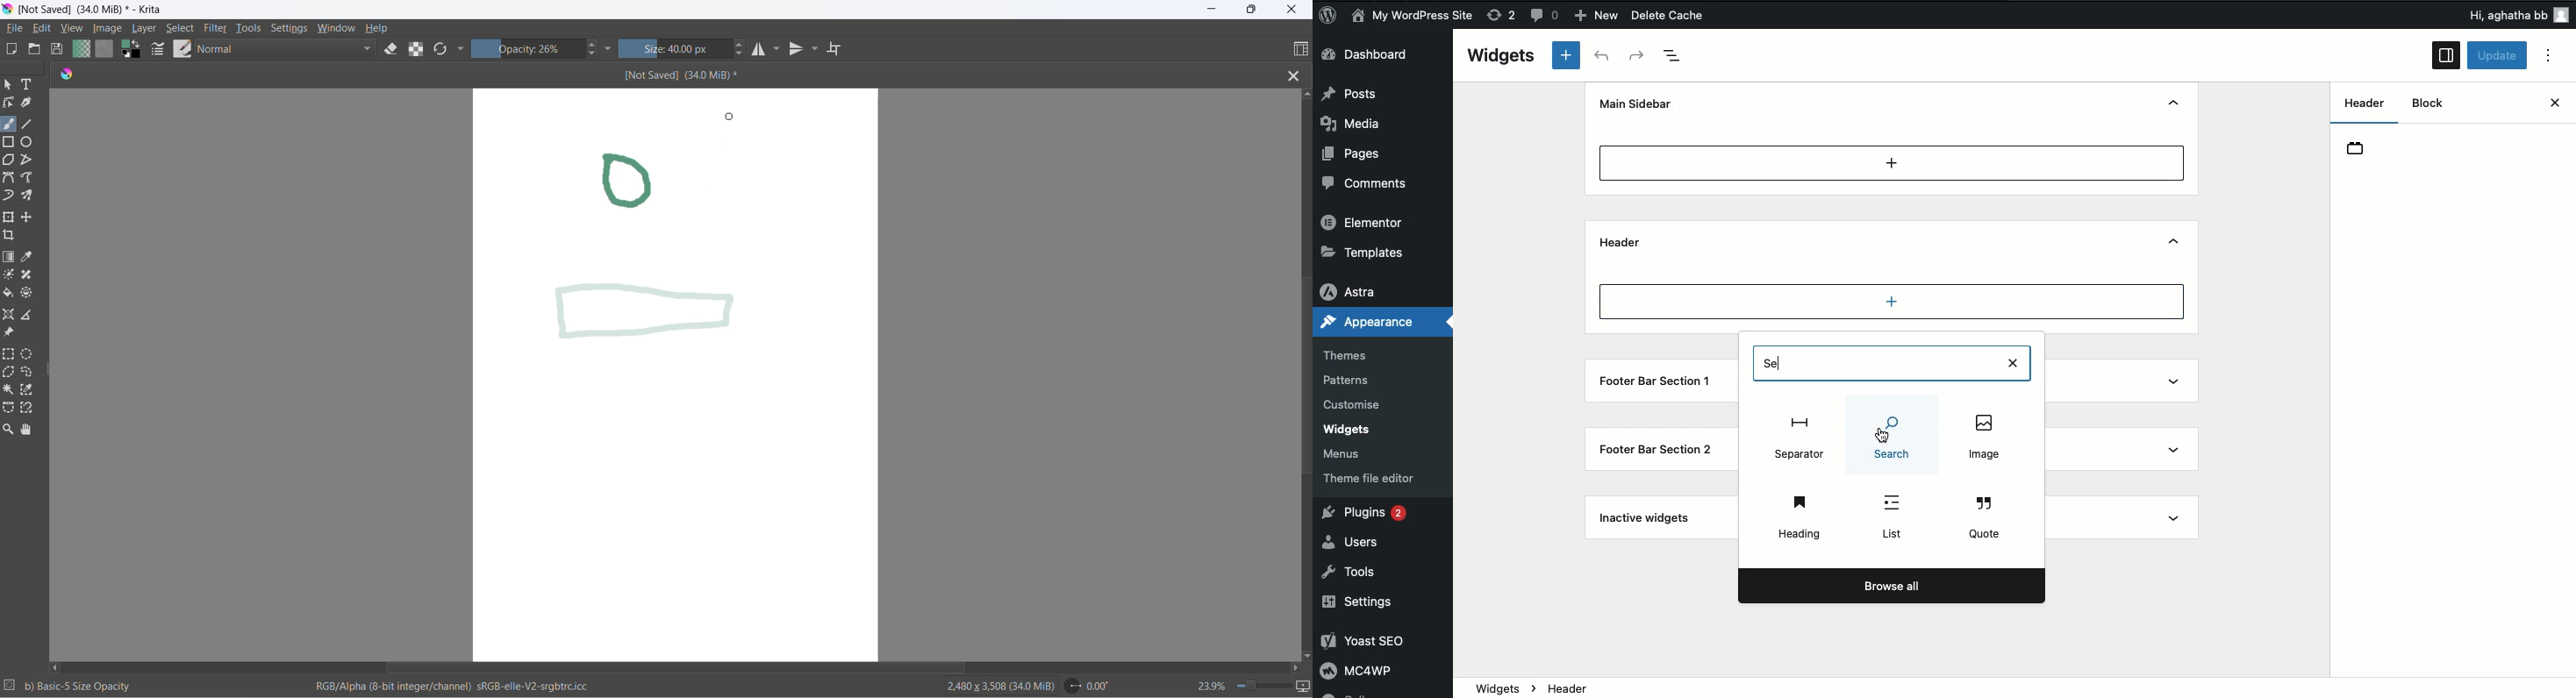 The image size is (2576, 700). What do you see at coordinates (108, 29) in the screenshot?
I see `image` at bounding box center [108, 29].